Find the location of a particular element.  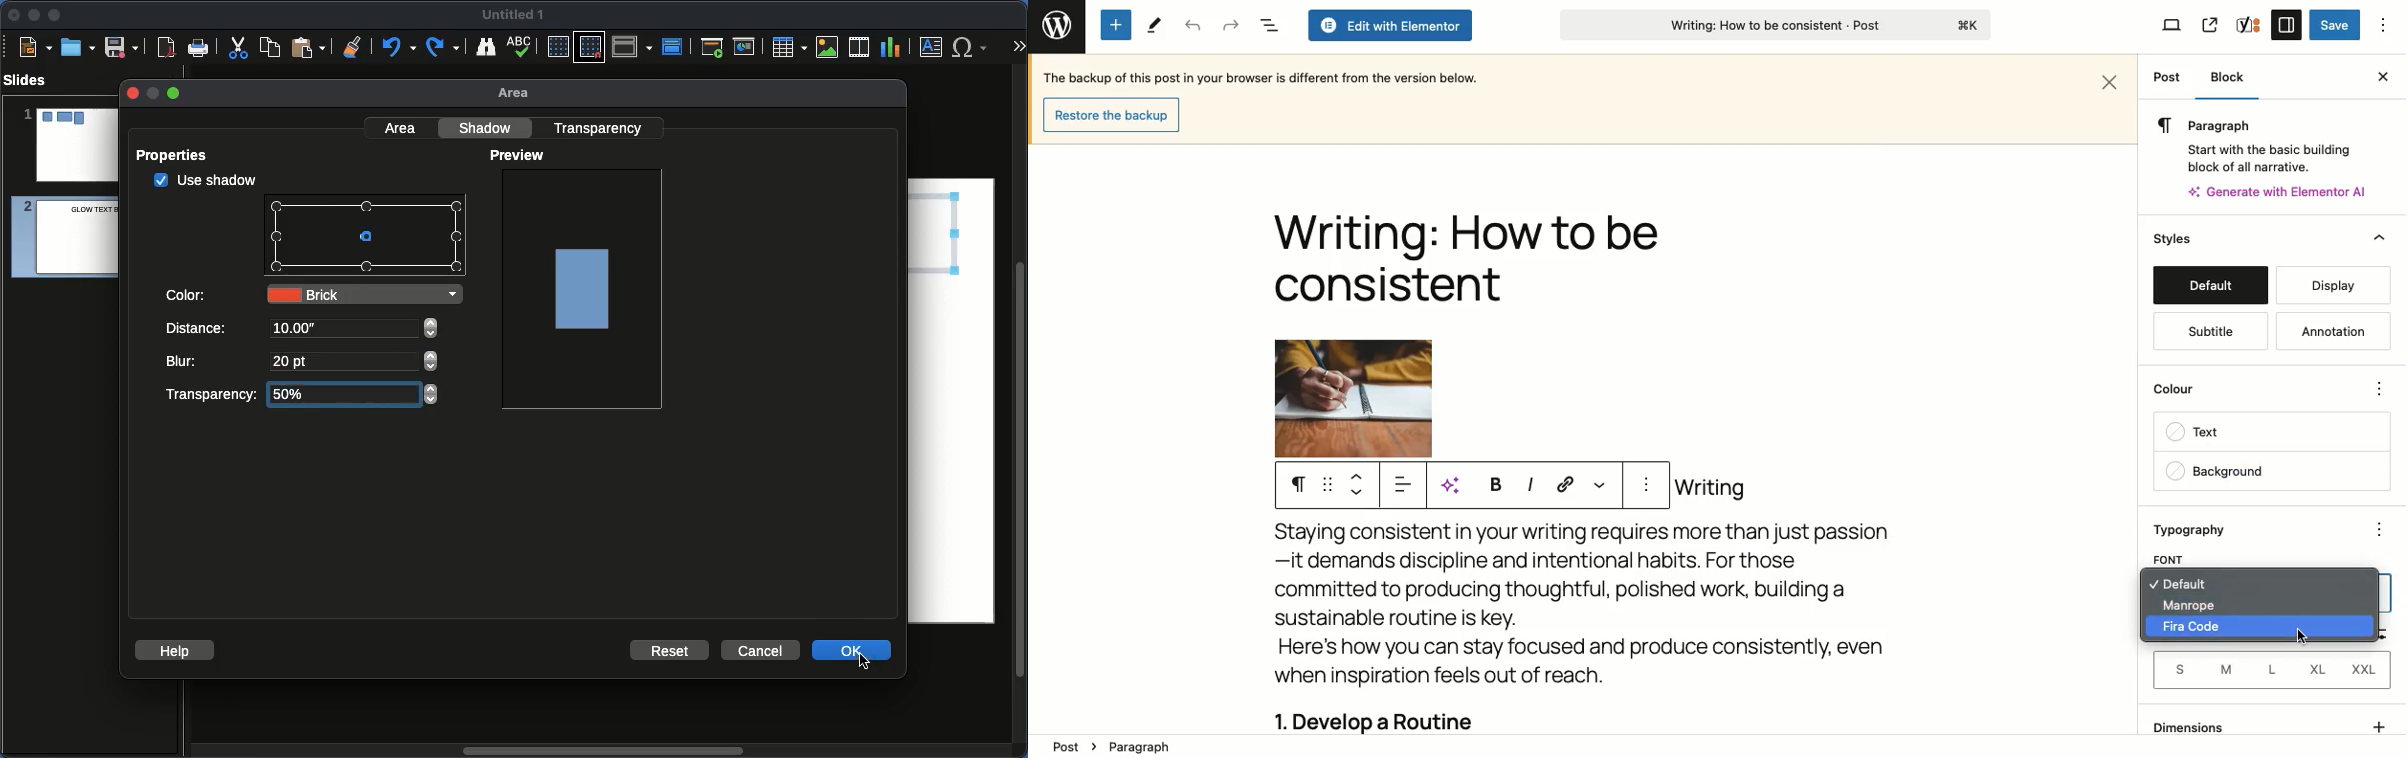

New is located at coordinates (35, 46).